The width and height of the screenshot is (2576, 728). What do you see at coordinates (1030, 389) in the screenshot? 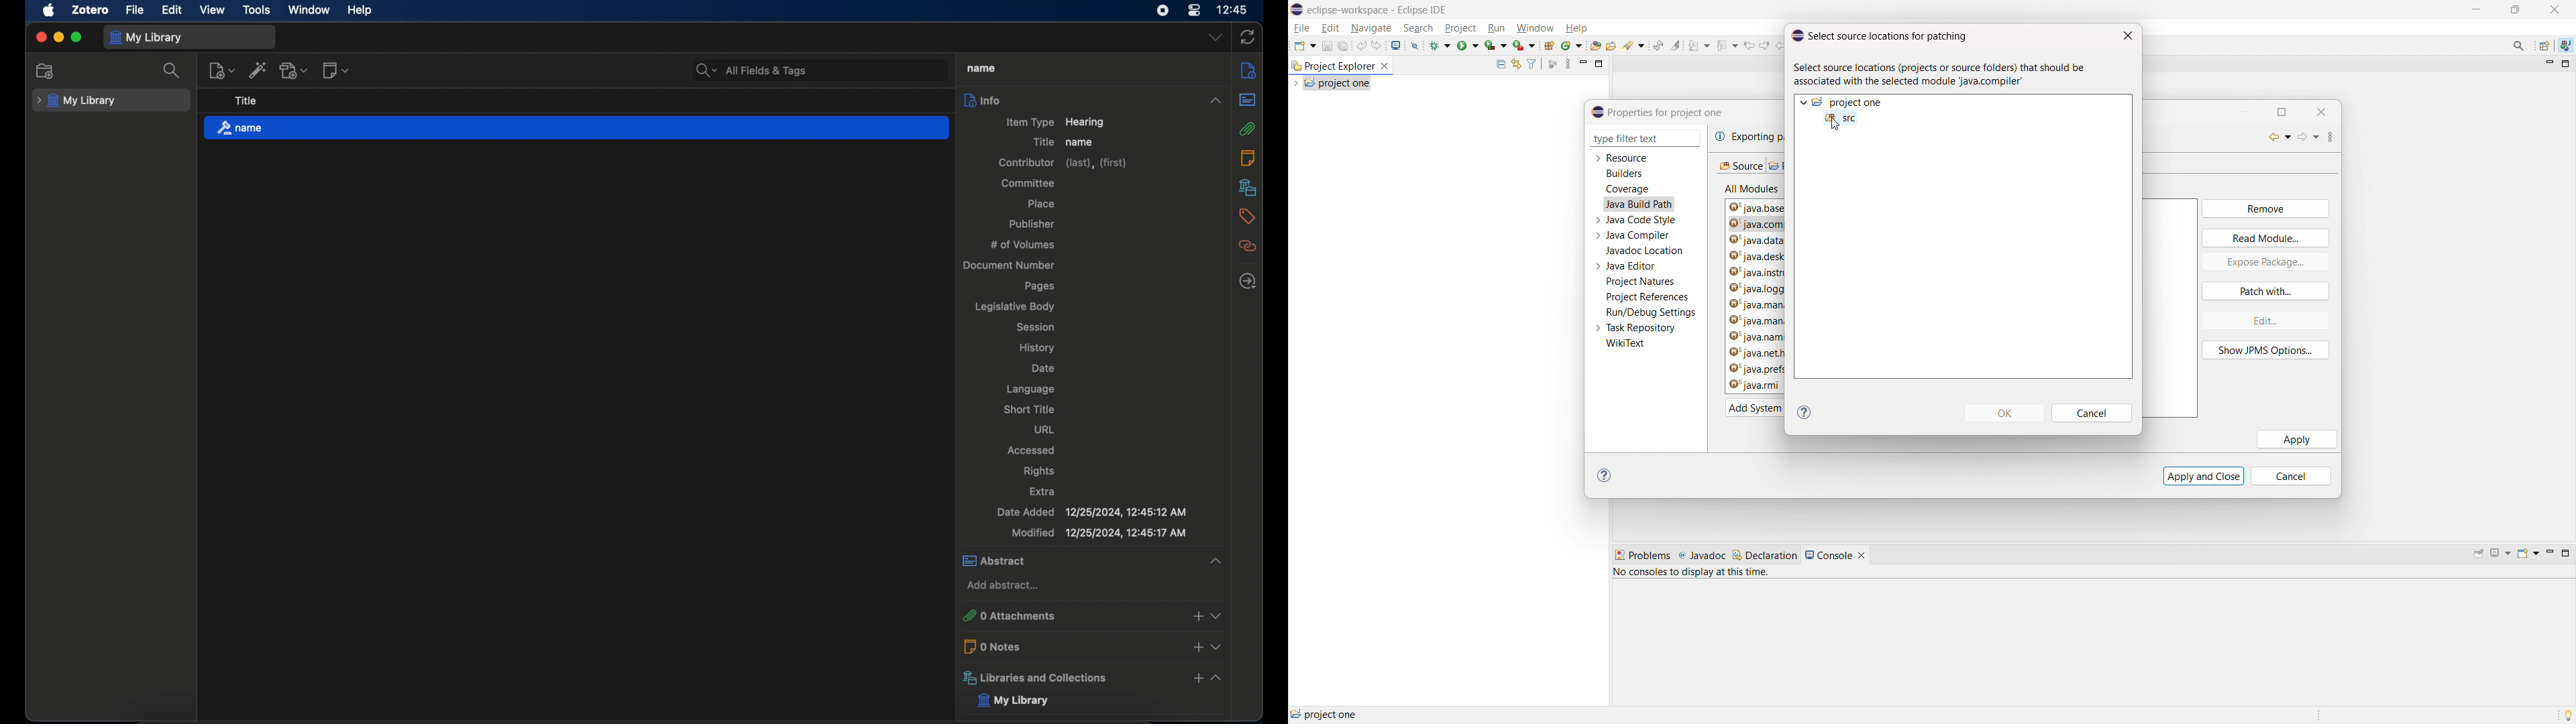
I see `language` at bounding box center [1030, 389].